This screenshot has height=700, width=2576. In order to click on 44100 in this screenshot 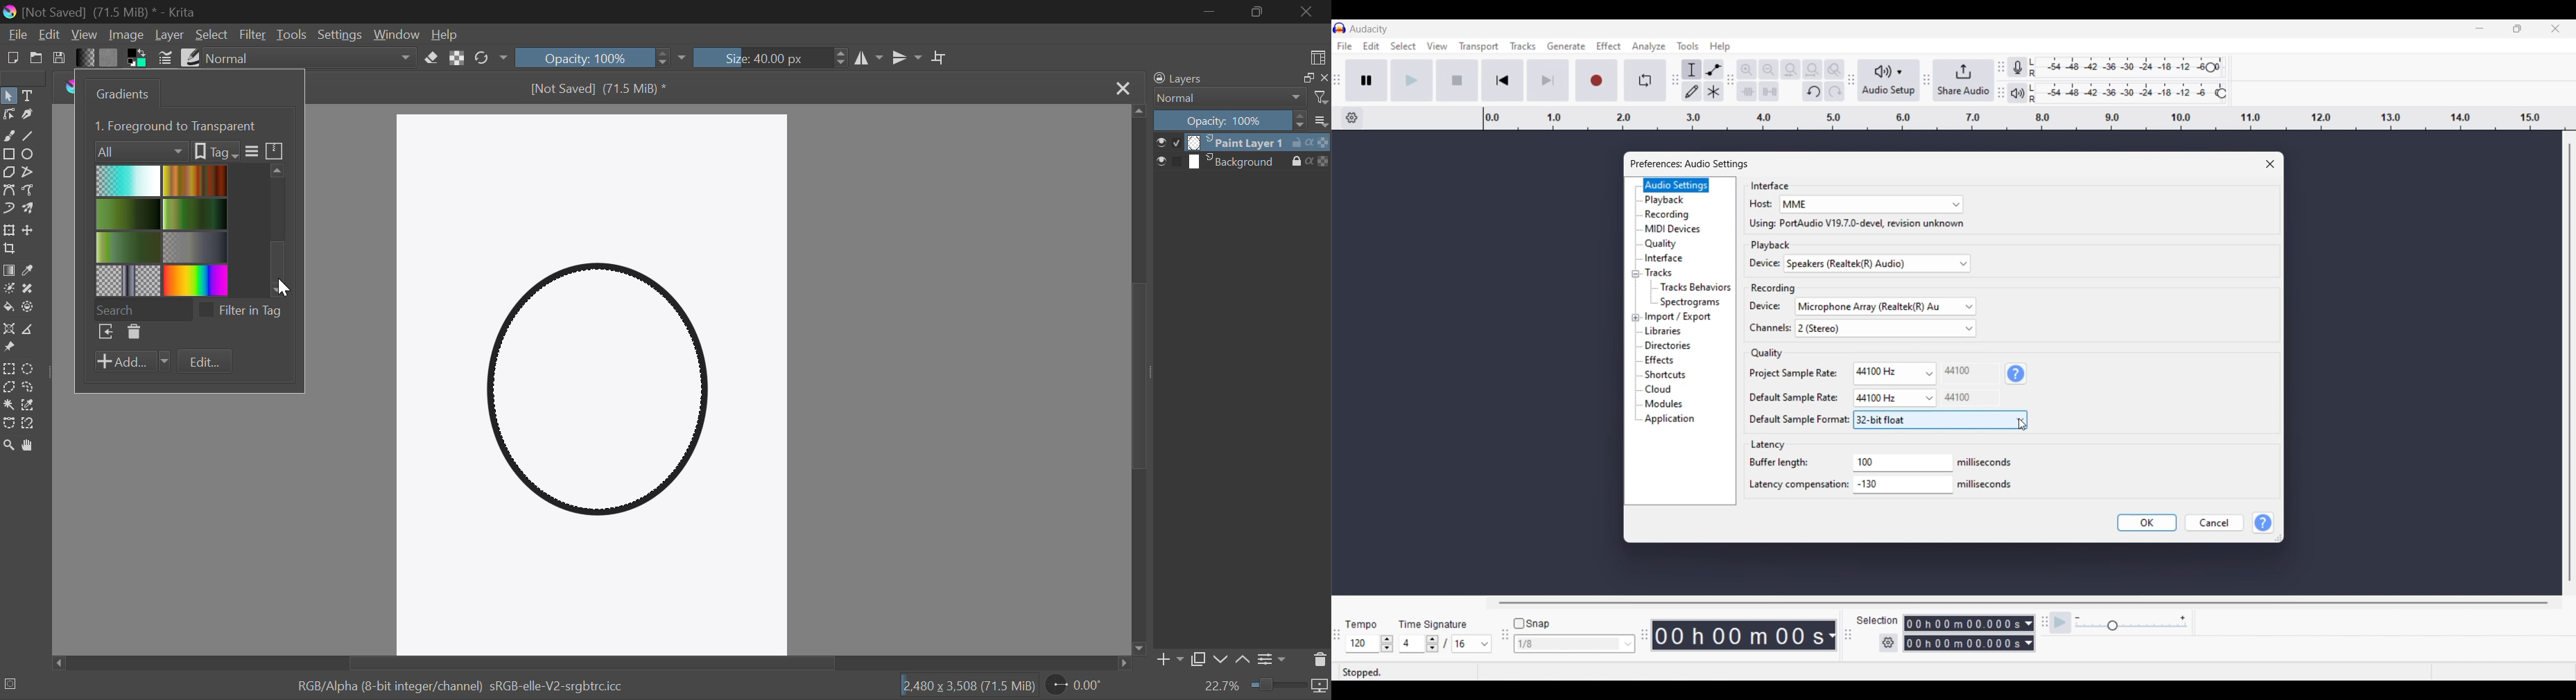, I will do `click(1957, 371)`.